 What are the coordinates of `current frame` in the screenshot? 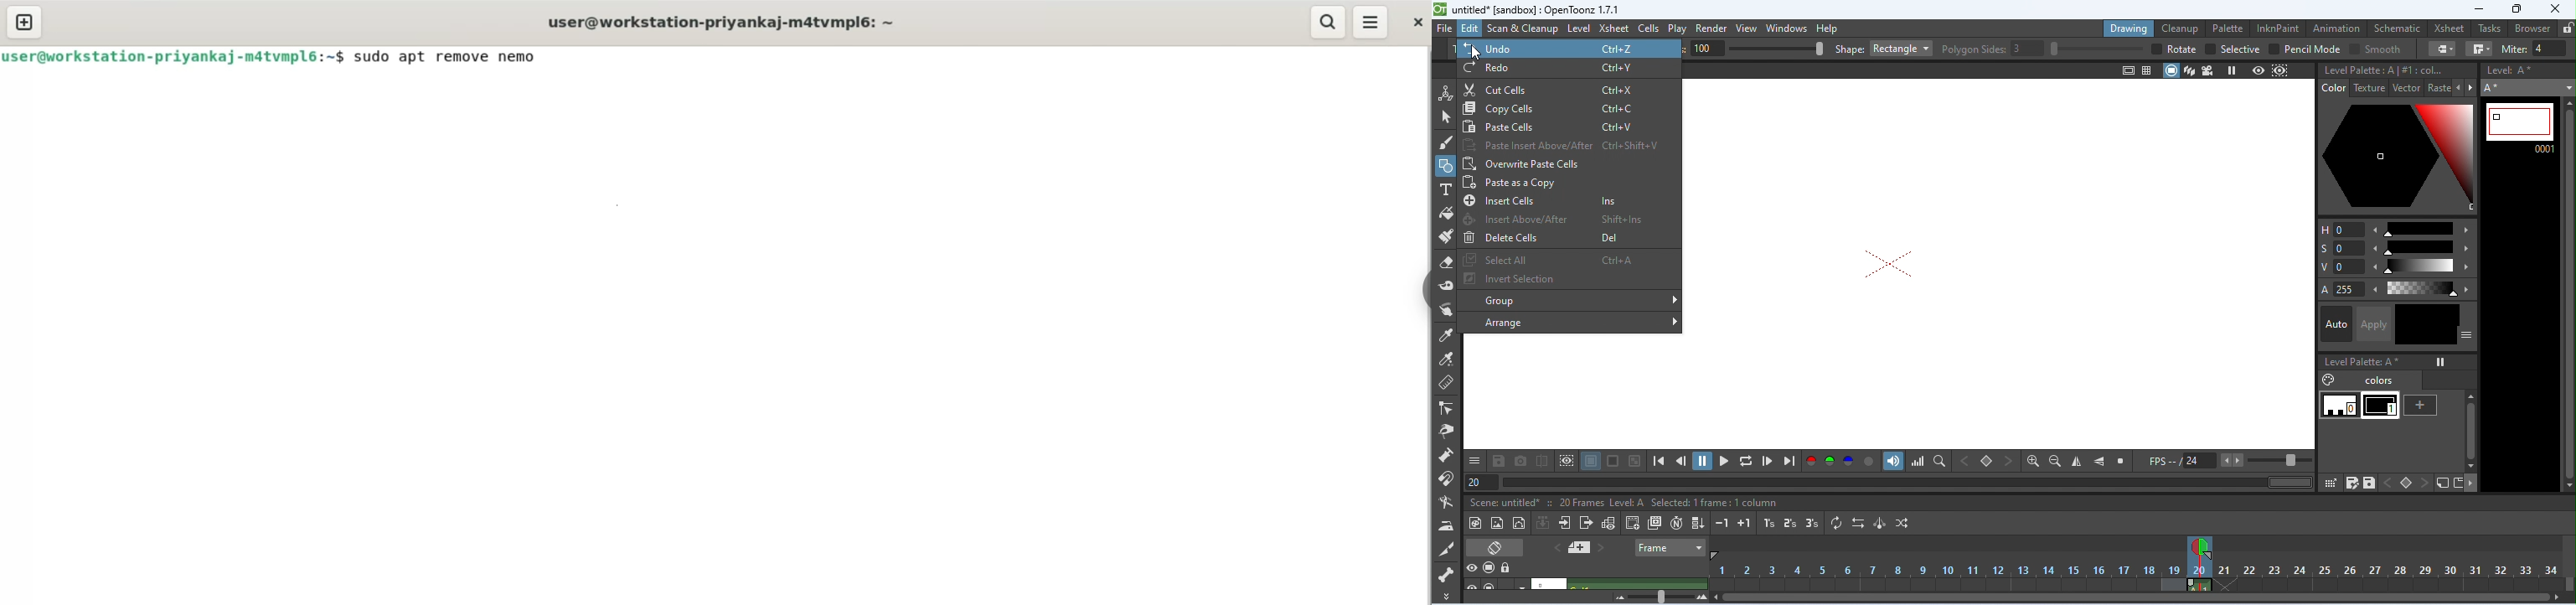 It's located at (2202, 542).